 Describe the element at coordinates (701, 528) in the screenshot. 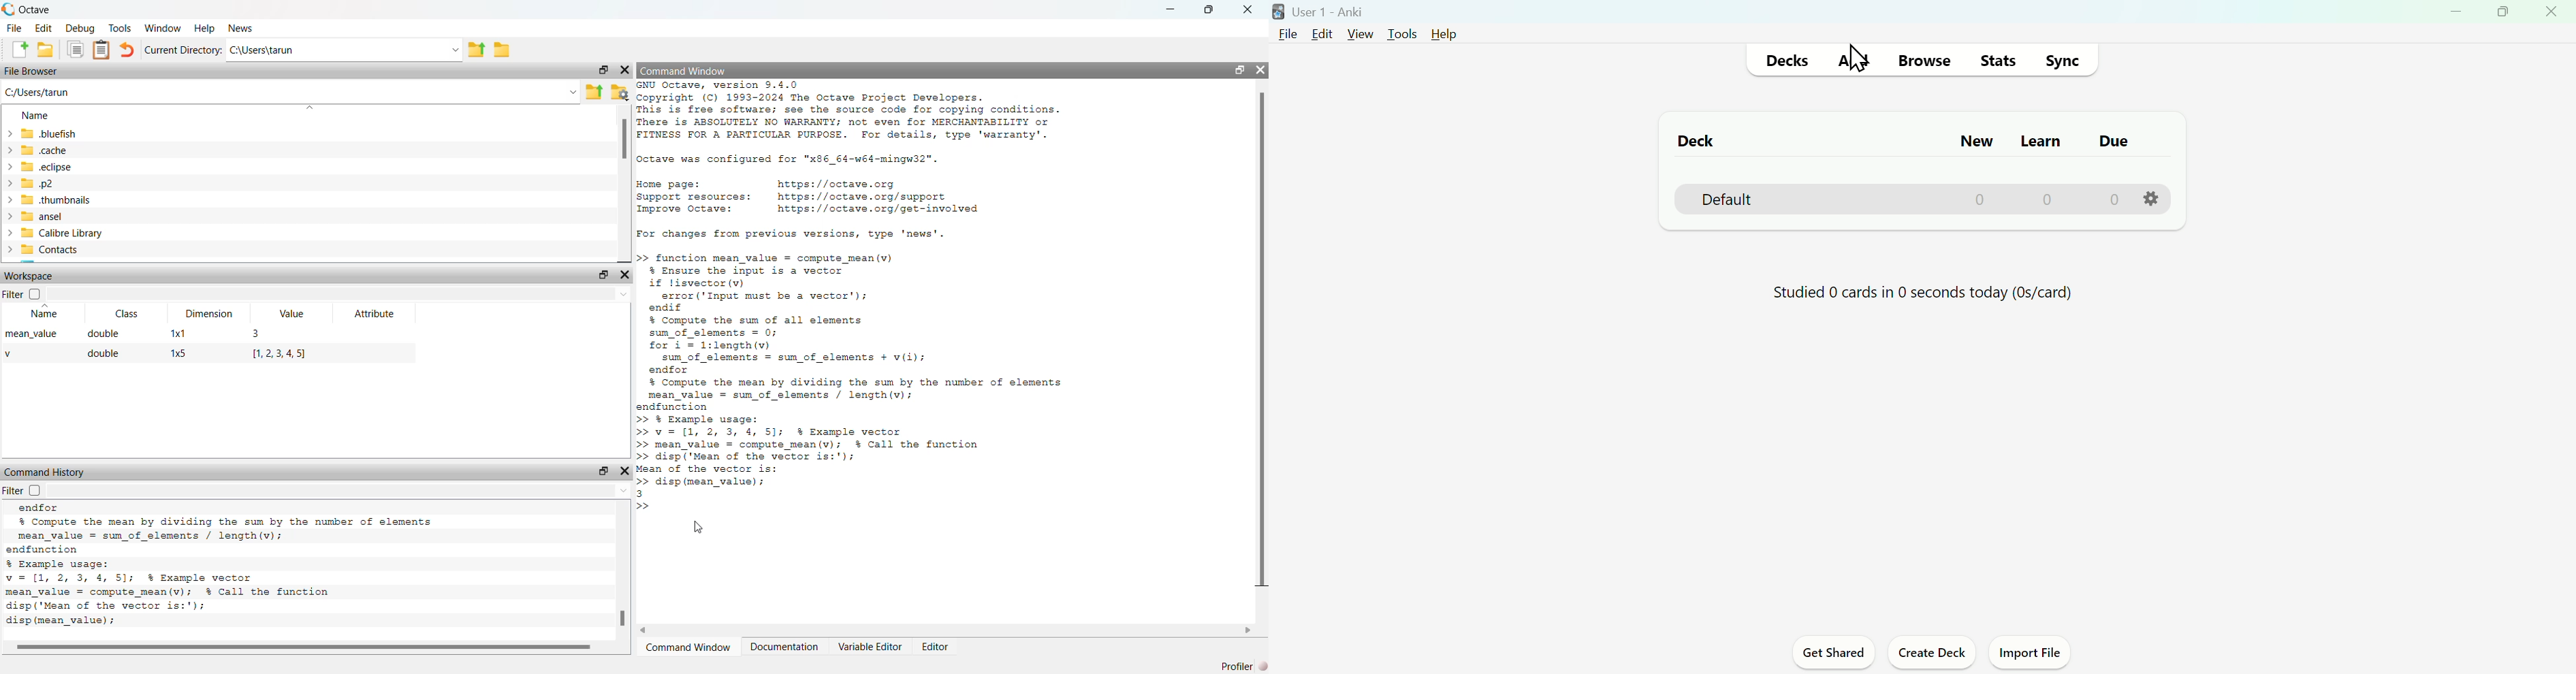

I see `cursor` at that location.